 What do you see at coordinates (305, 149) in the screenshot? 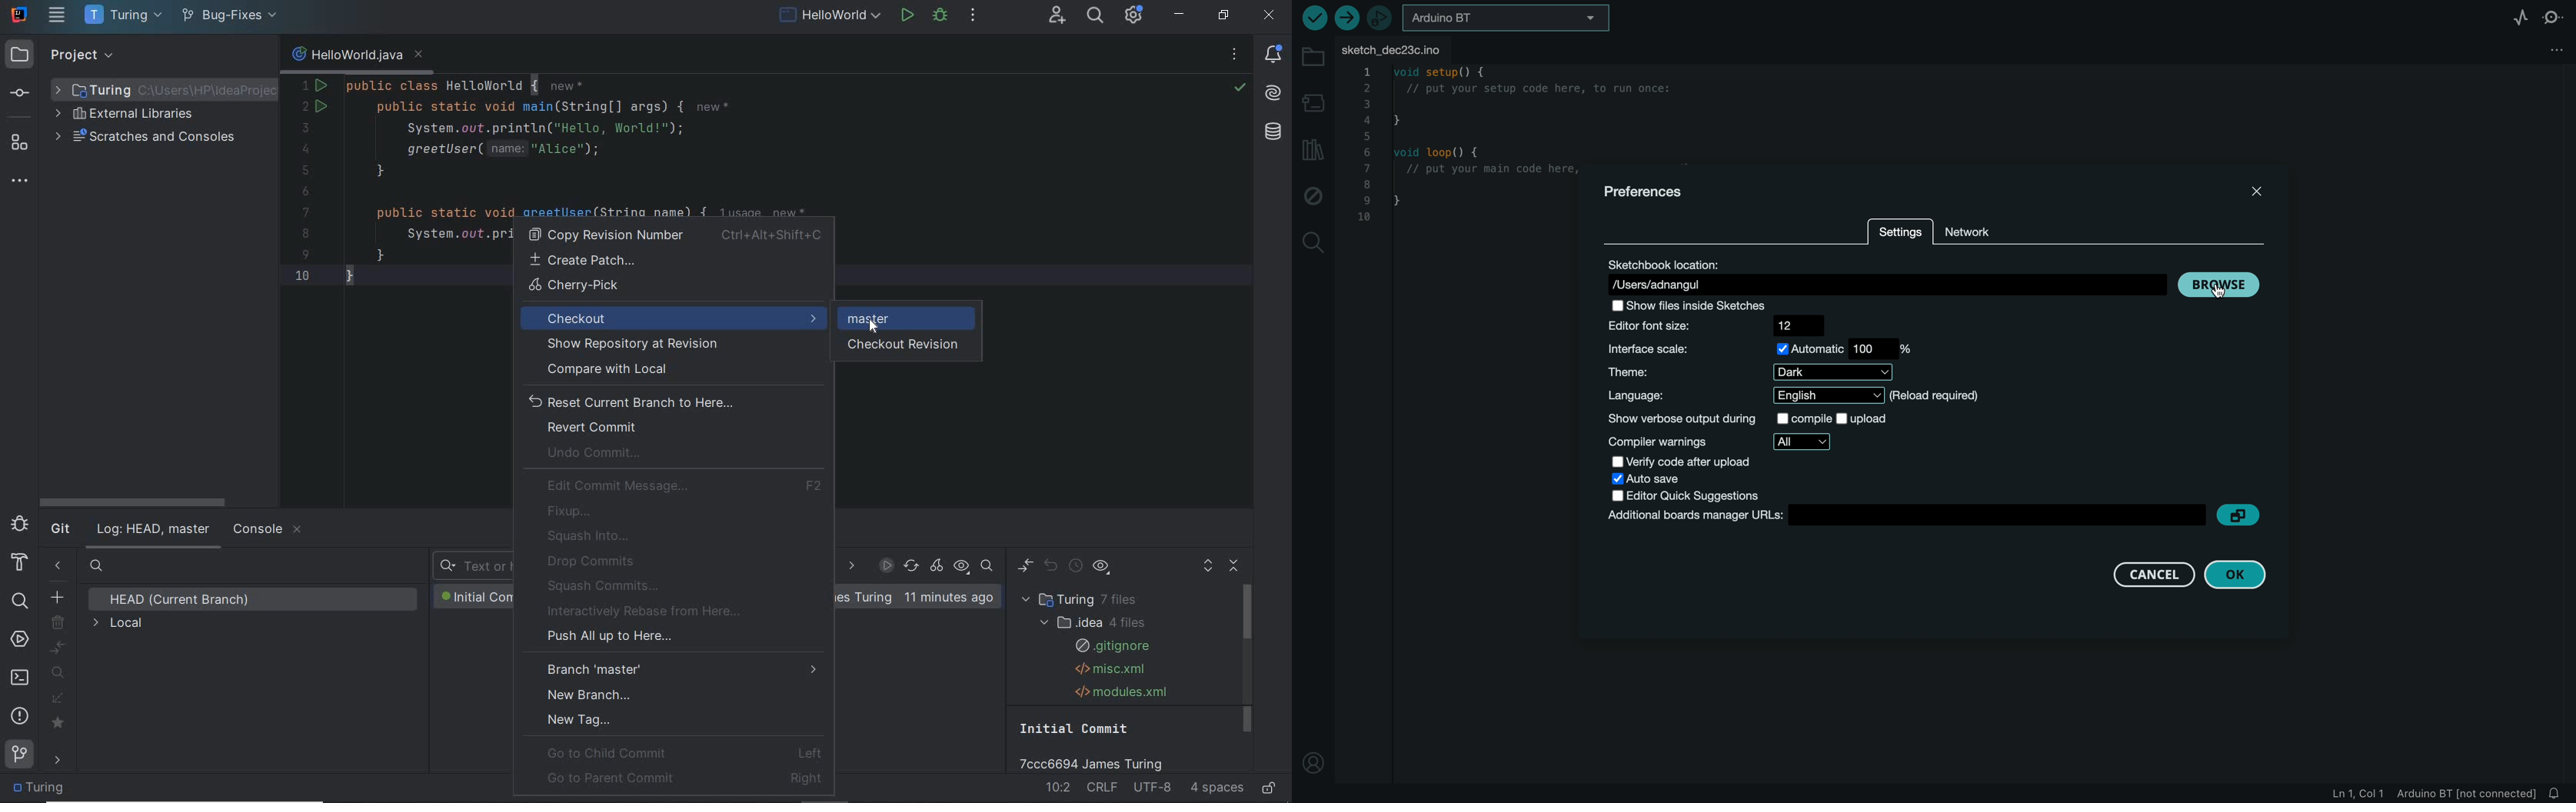
I see `4` at bounding box center [305, 149].